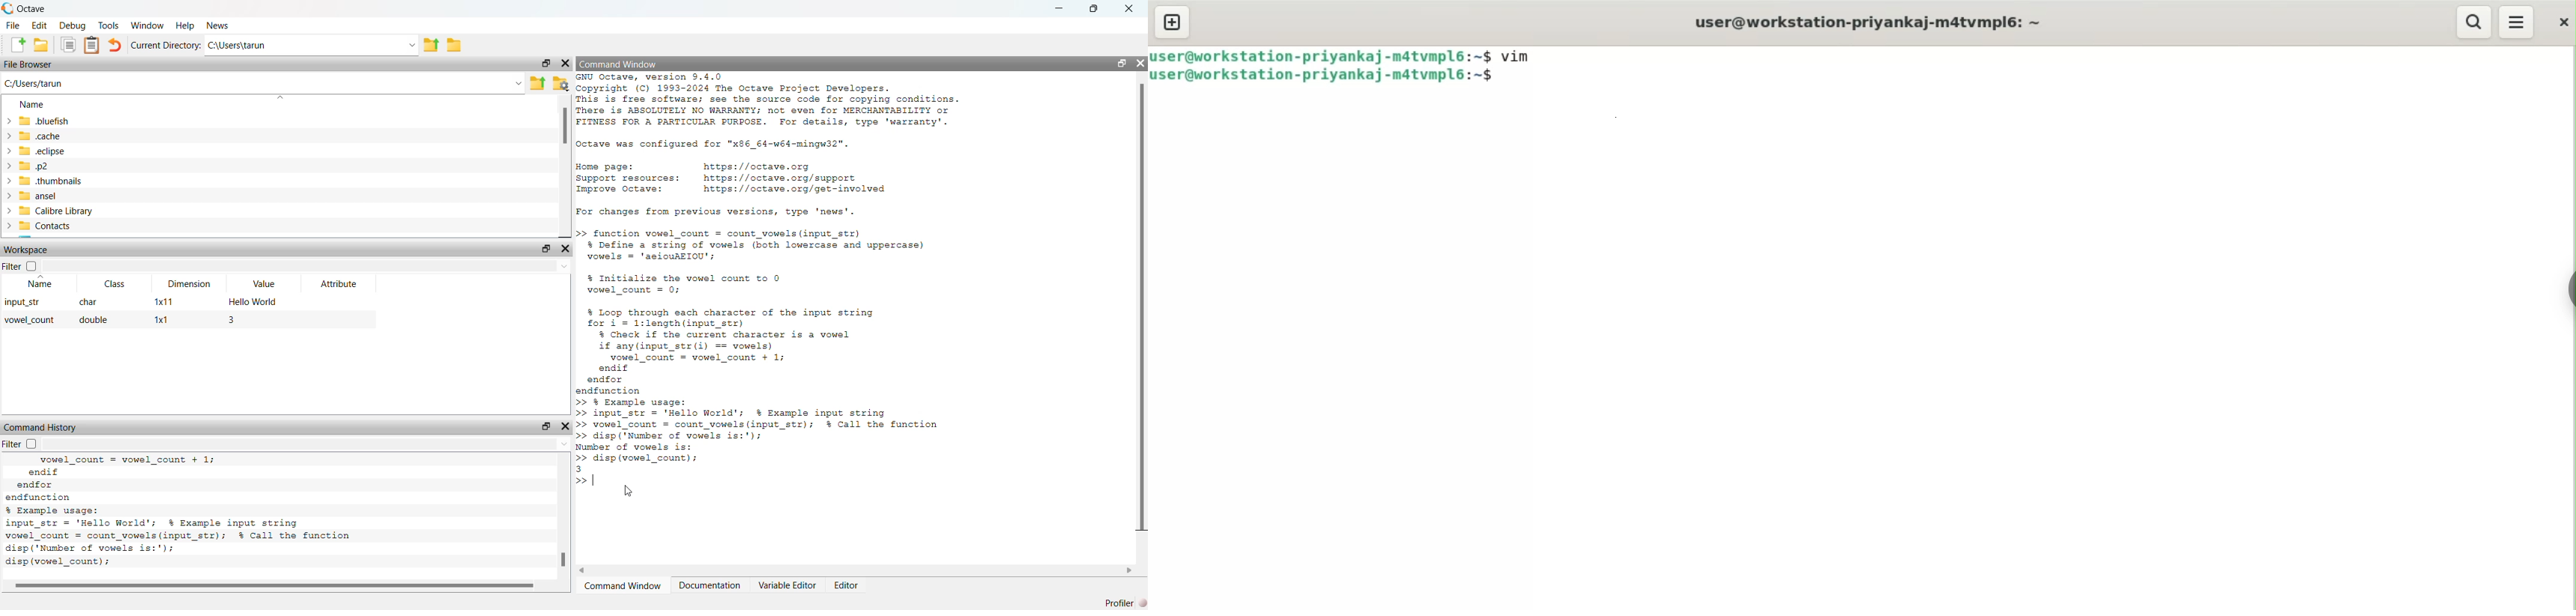  Describe the element at coordinates (33, 104) in the screenshot. I see `Name` at that location.